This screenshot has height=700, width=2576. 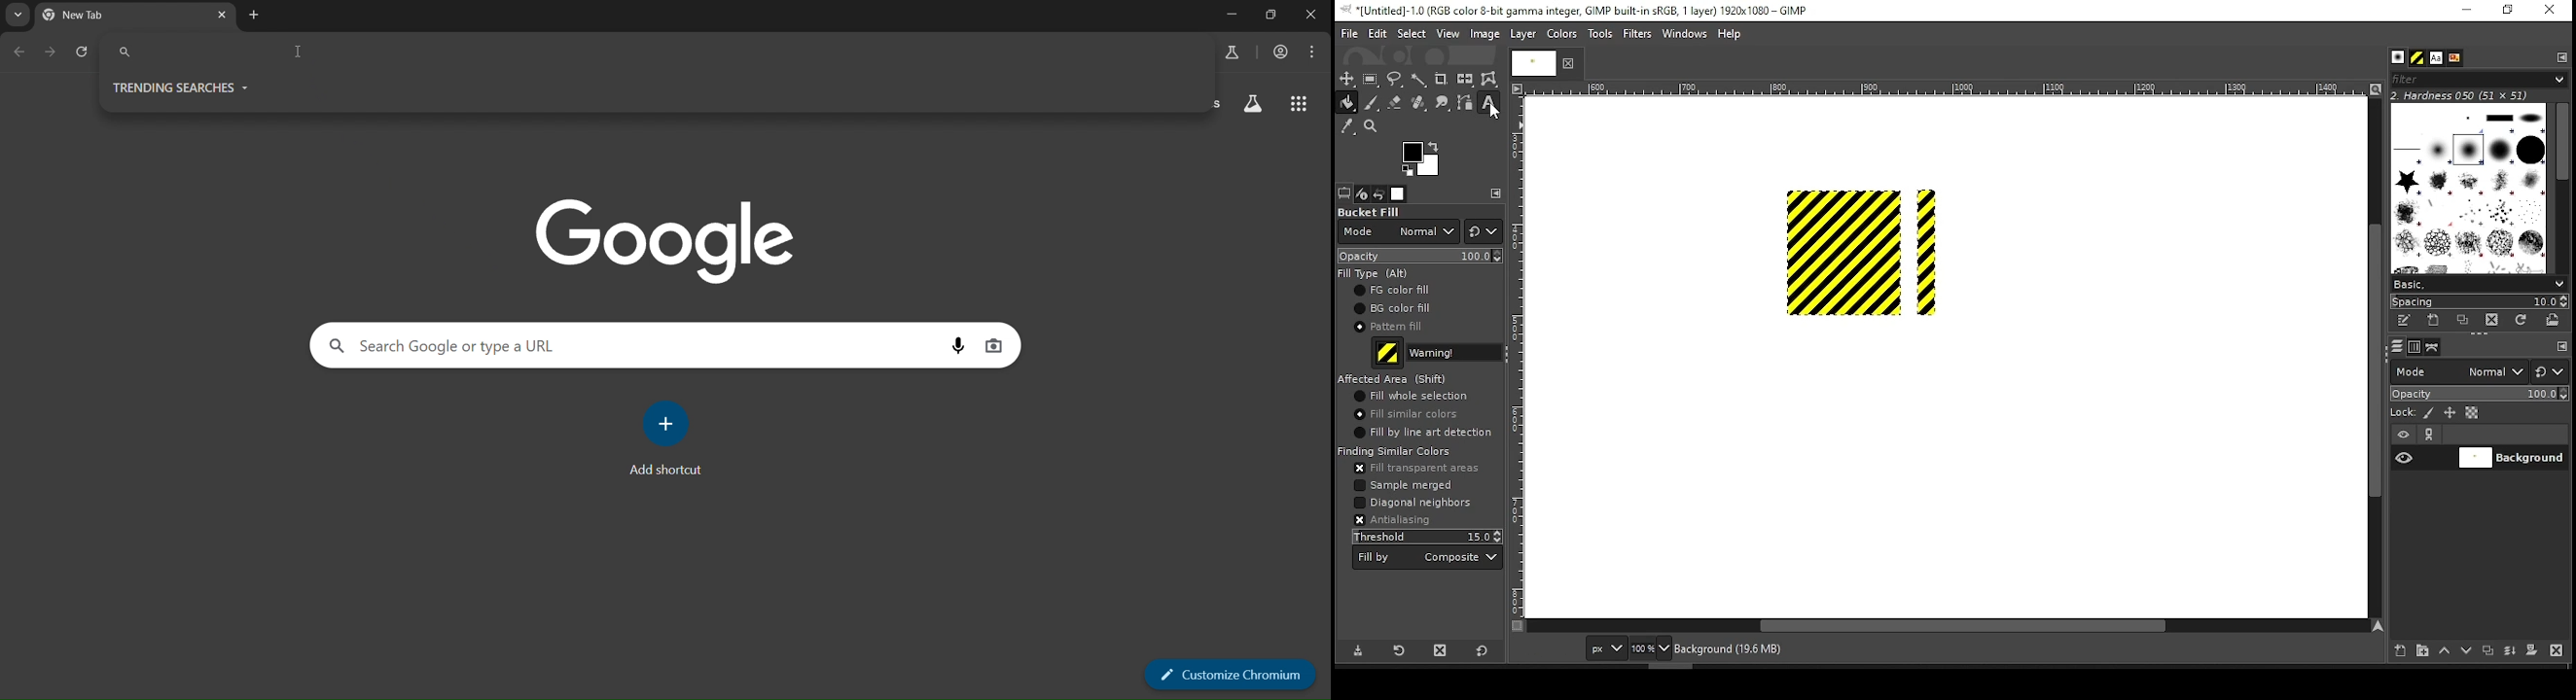 I want to click on new tab, so click(x=224, y=15).